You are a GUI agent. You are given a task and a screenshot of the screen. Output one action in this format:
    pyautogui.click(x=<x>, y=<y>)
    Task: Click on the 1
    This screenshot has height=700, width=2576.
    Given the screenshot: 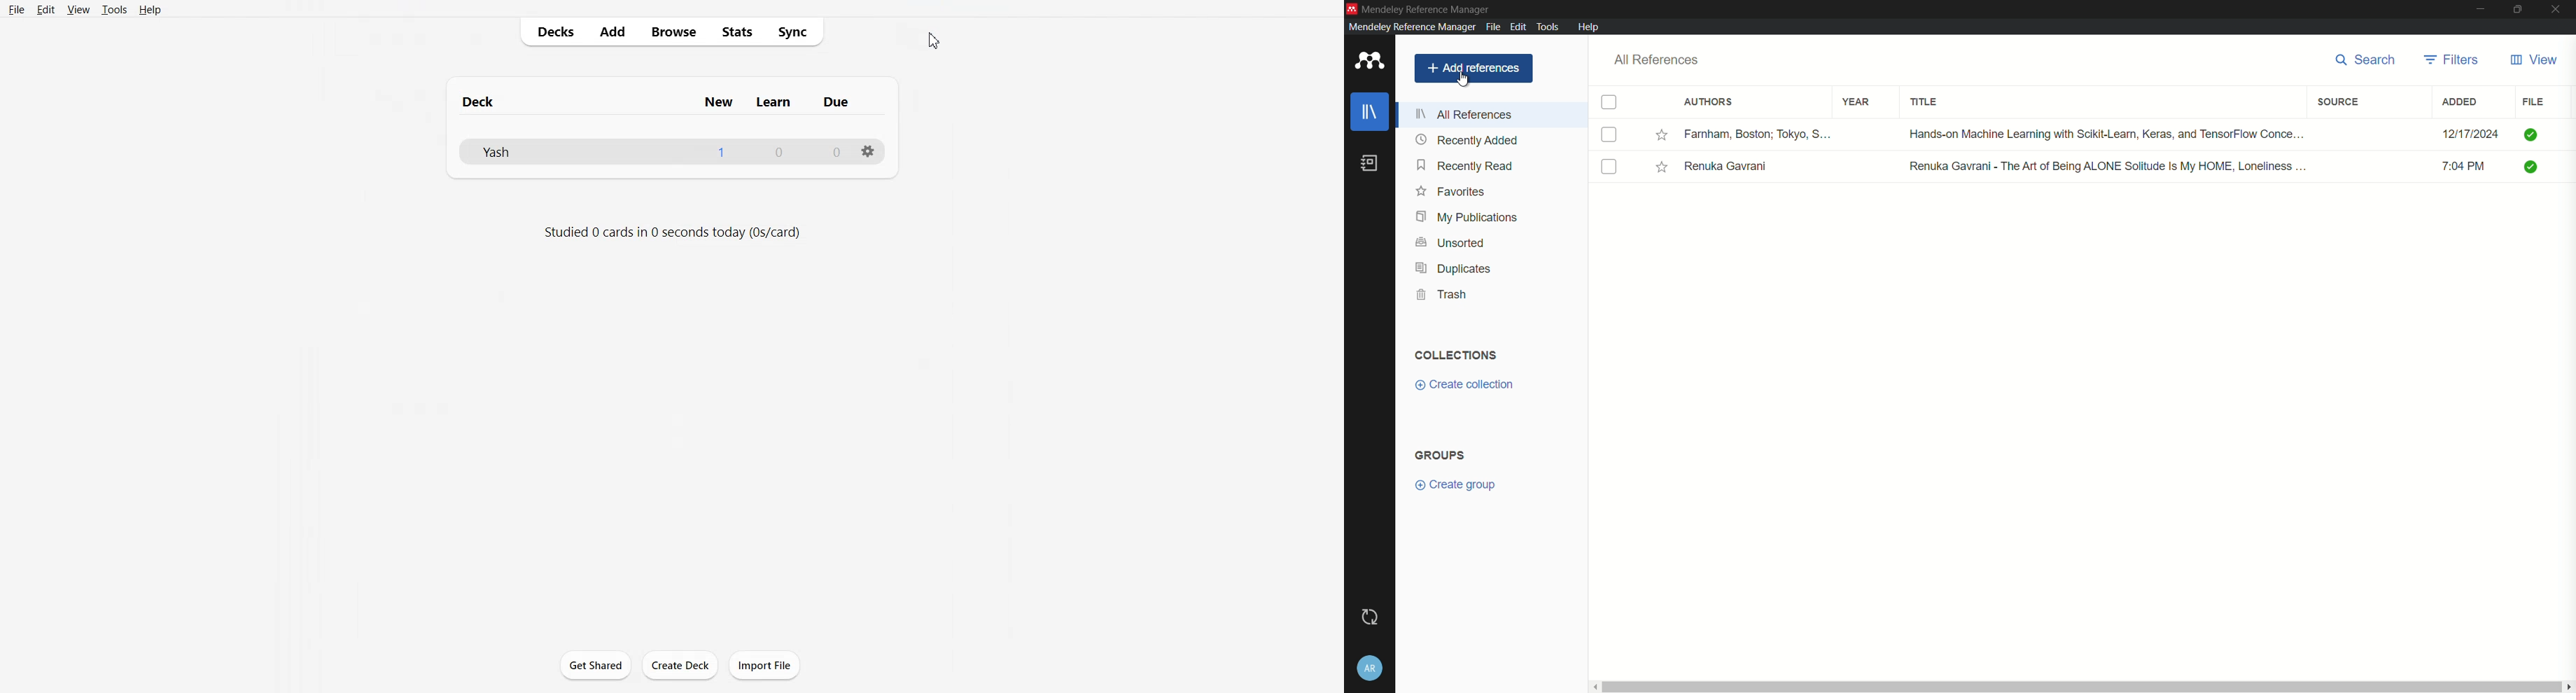 What is the action you would take?
    pyautogui.click(x=722, y=153)
    